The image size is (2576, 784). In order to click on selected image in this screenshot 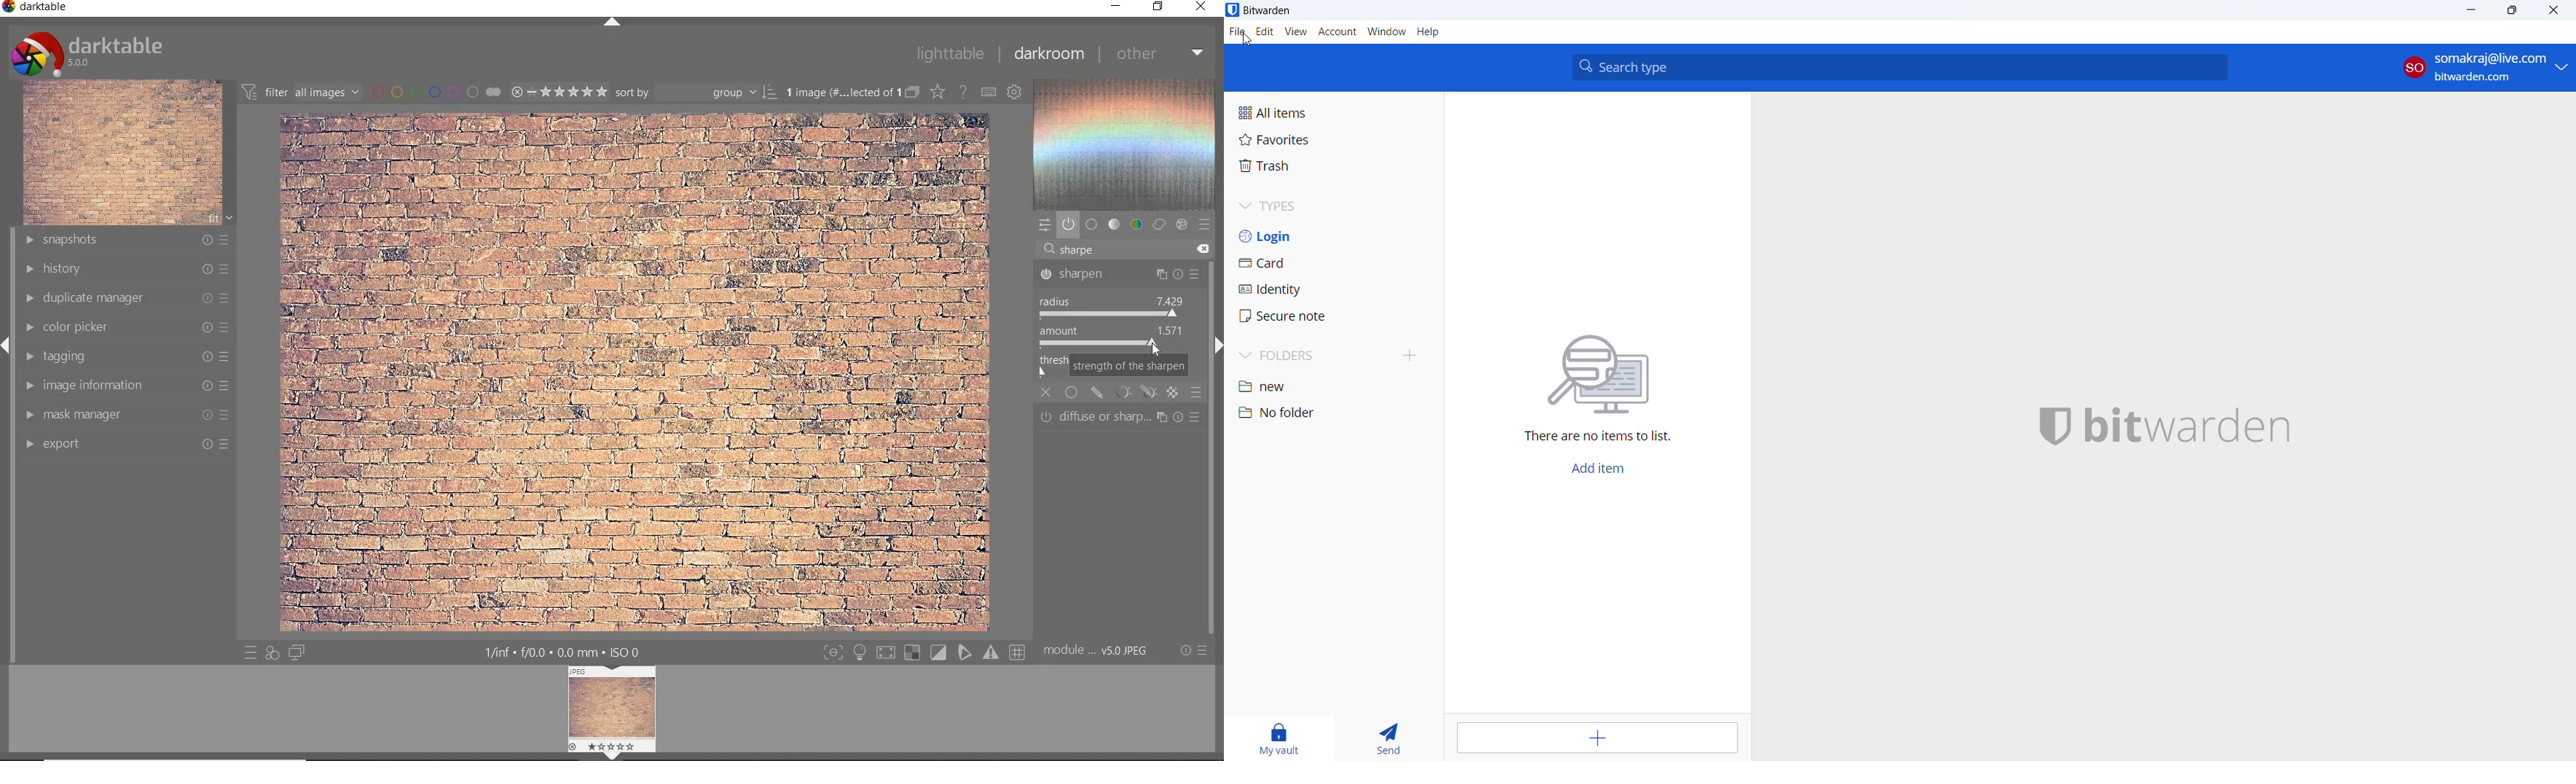, I will do `click(634, 372)`.